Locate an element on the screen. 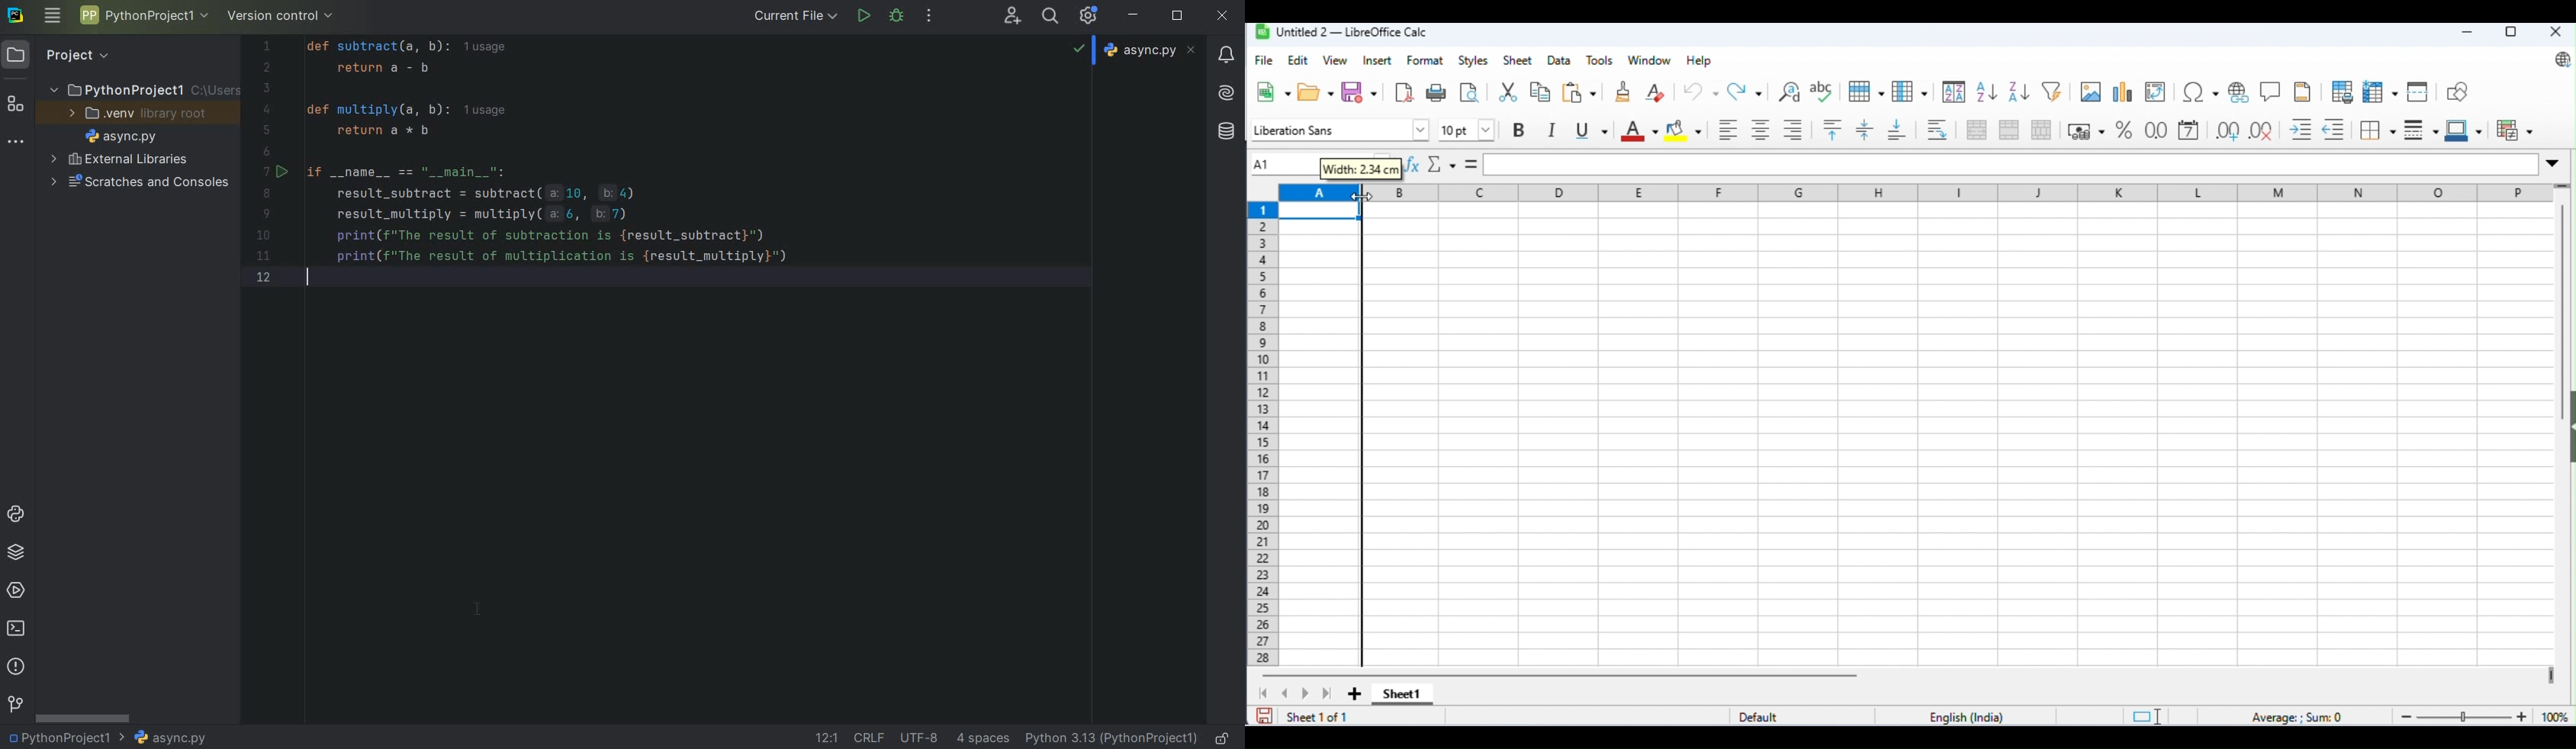  row numbers is located at coordinates (1262, 433).